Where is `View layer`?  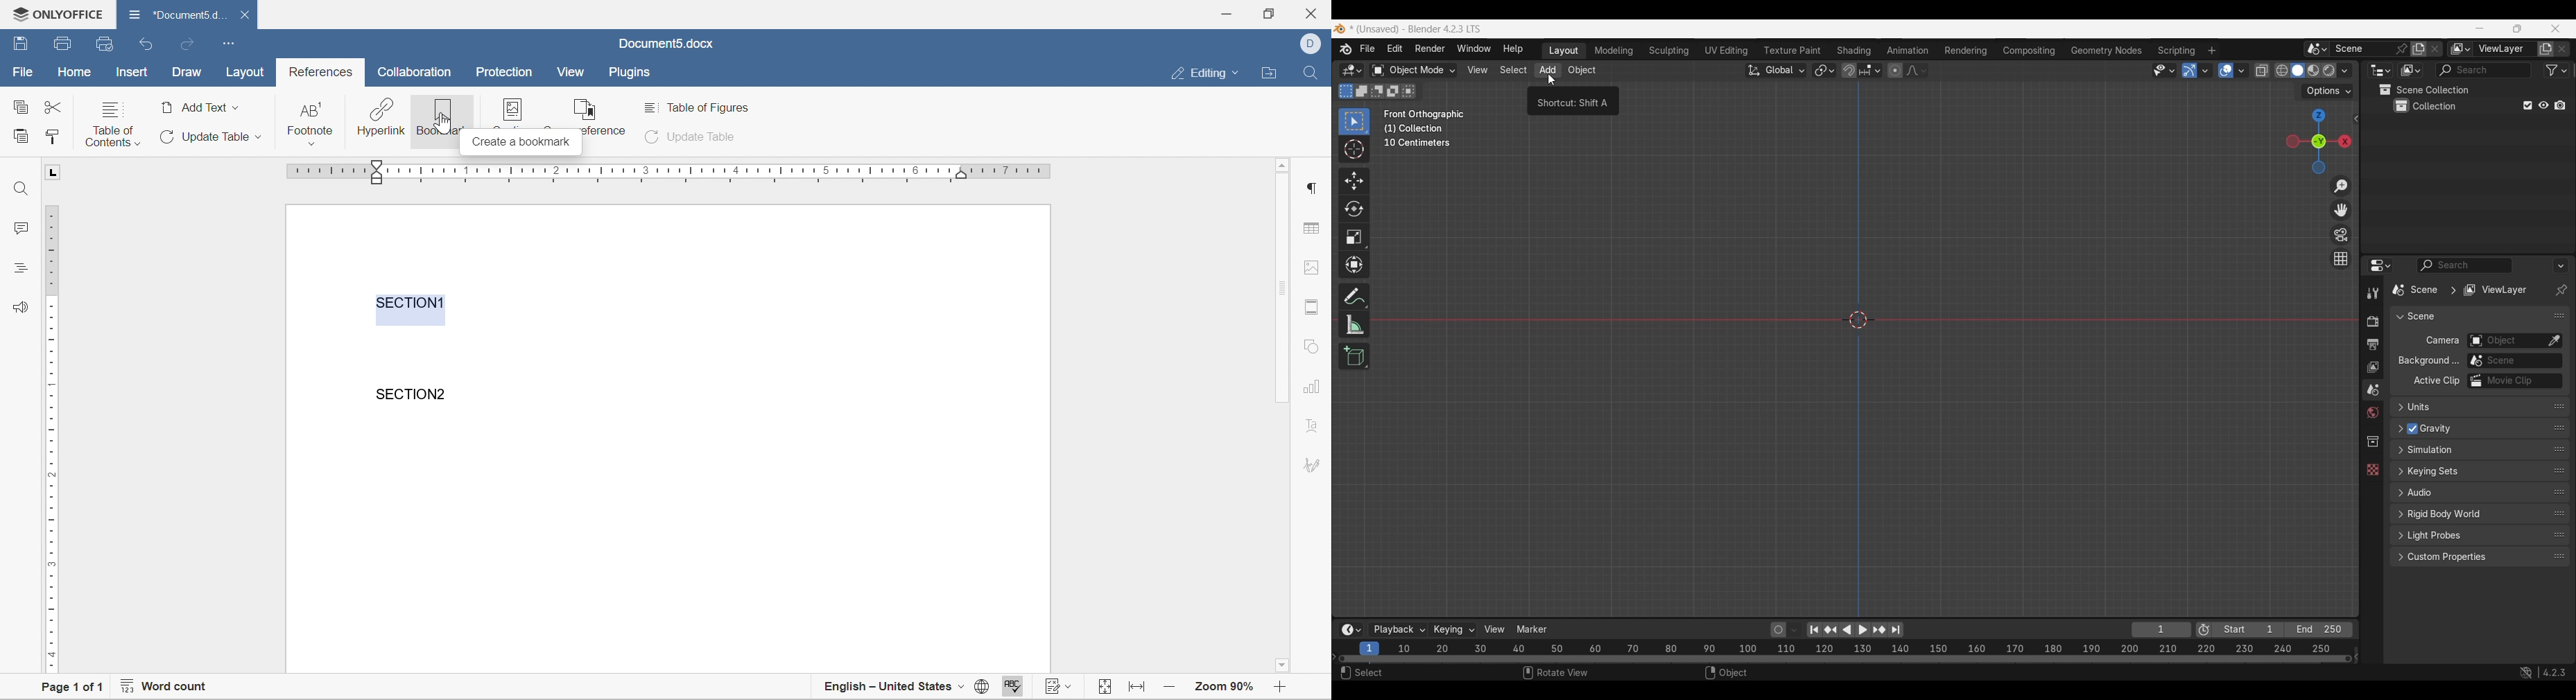 View layer is located at coordinates (2372, 368).